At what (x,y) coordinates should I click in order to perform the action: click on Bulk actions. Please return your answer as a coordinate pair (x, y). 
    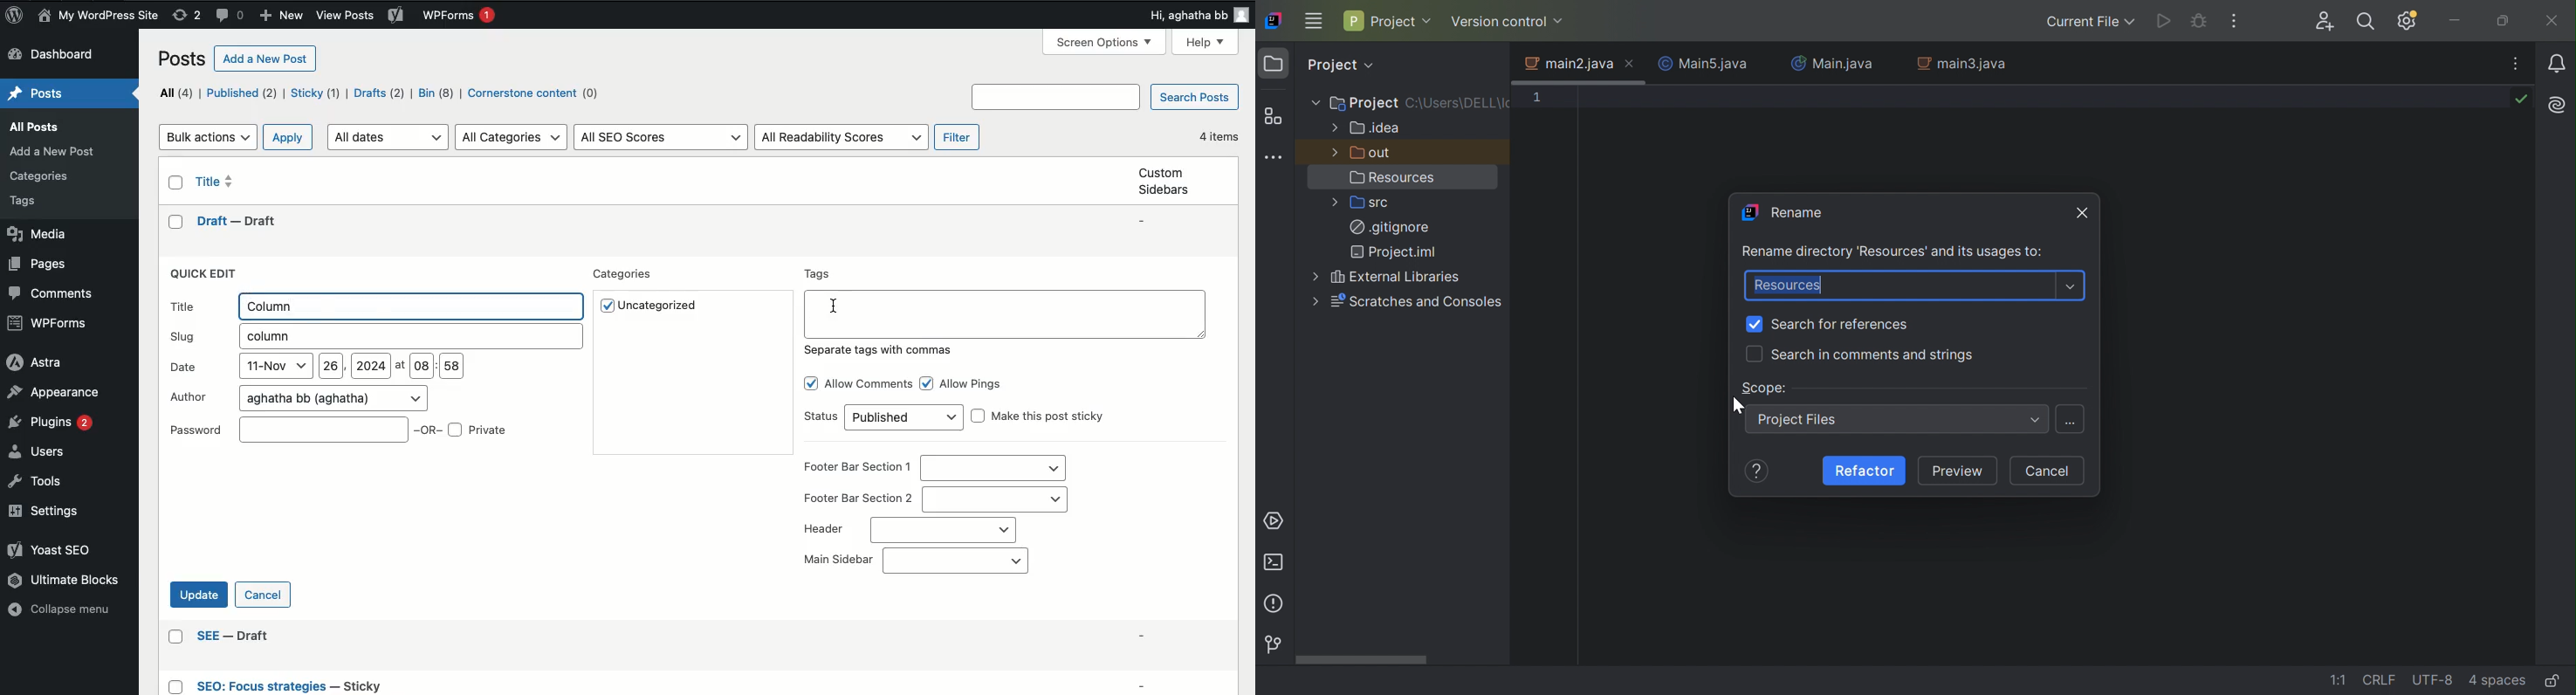
    Looking at the image, I should click on (208, 136).